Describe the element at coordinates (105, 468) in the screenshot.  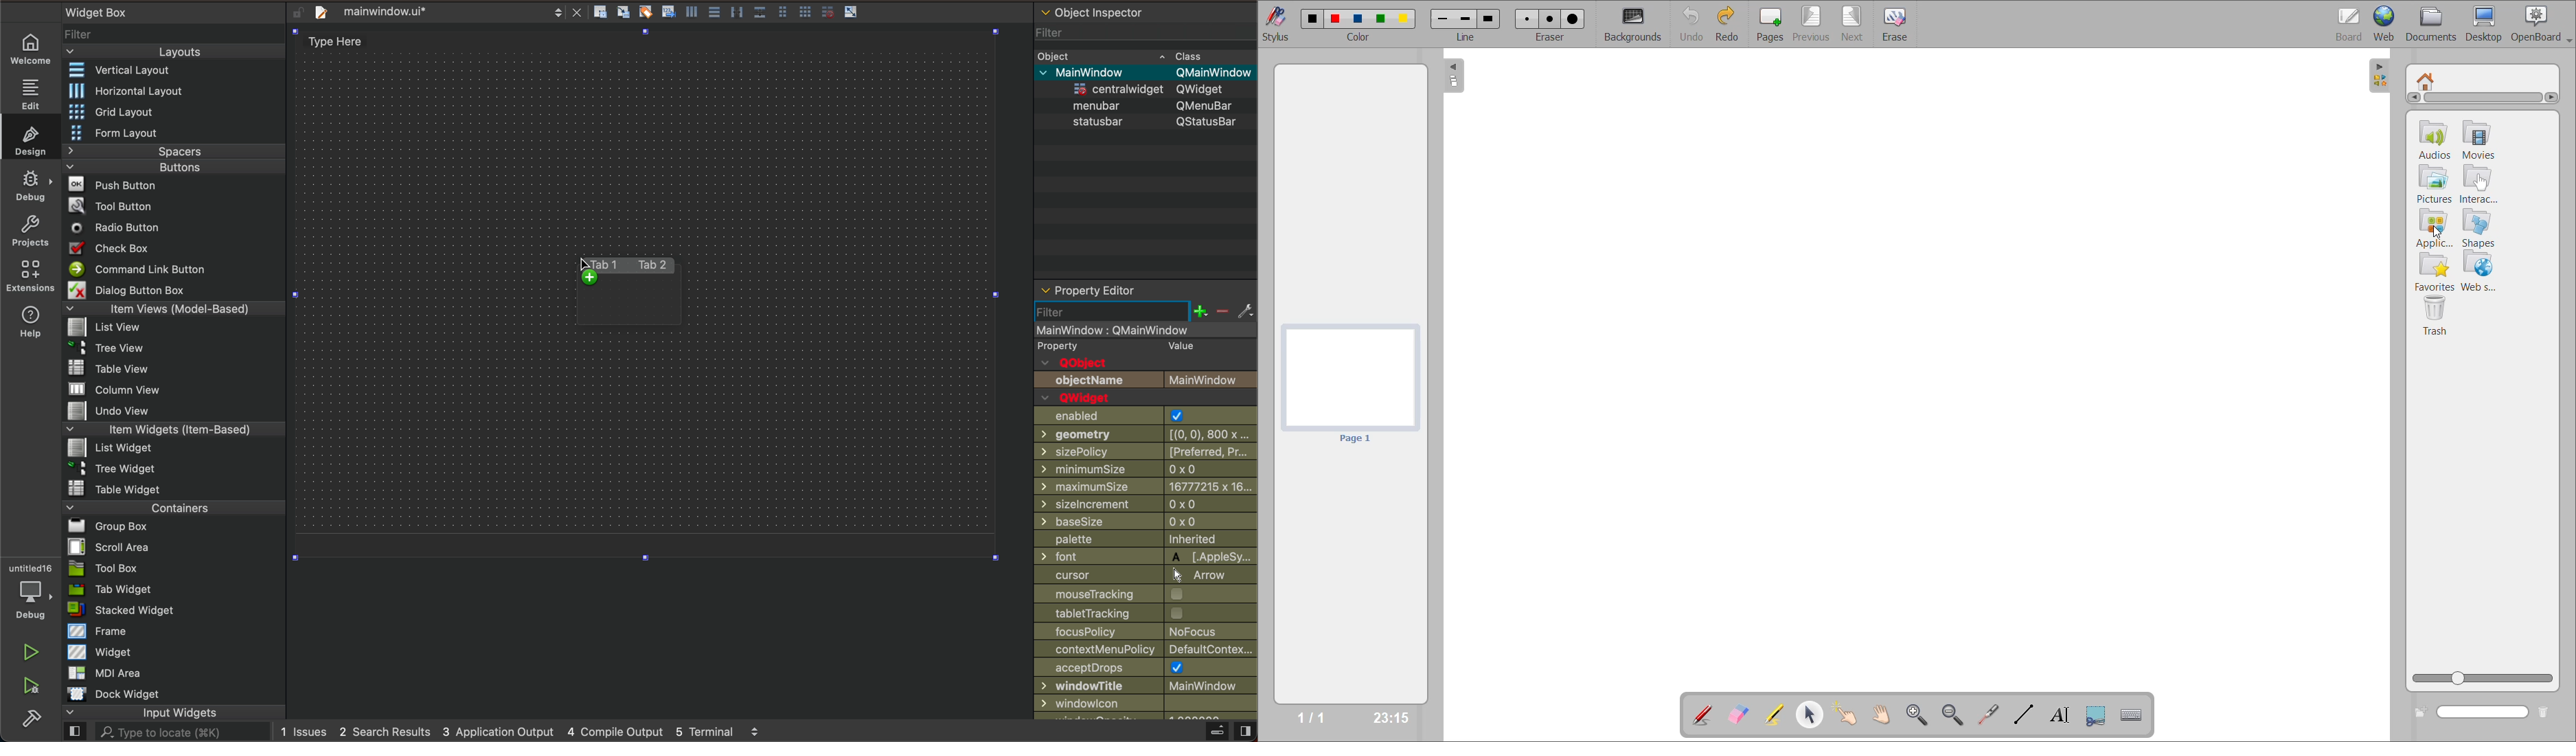
I see `~ 3 Tree Widget` at that location.